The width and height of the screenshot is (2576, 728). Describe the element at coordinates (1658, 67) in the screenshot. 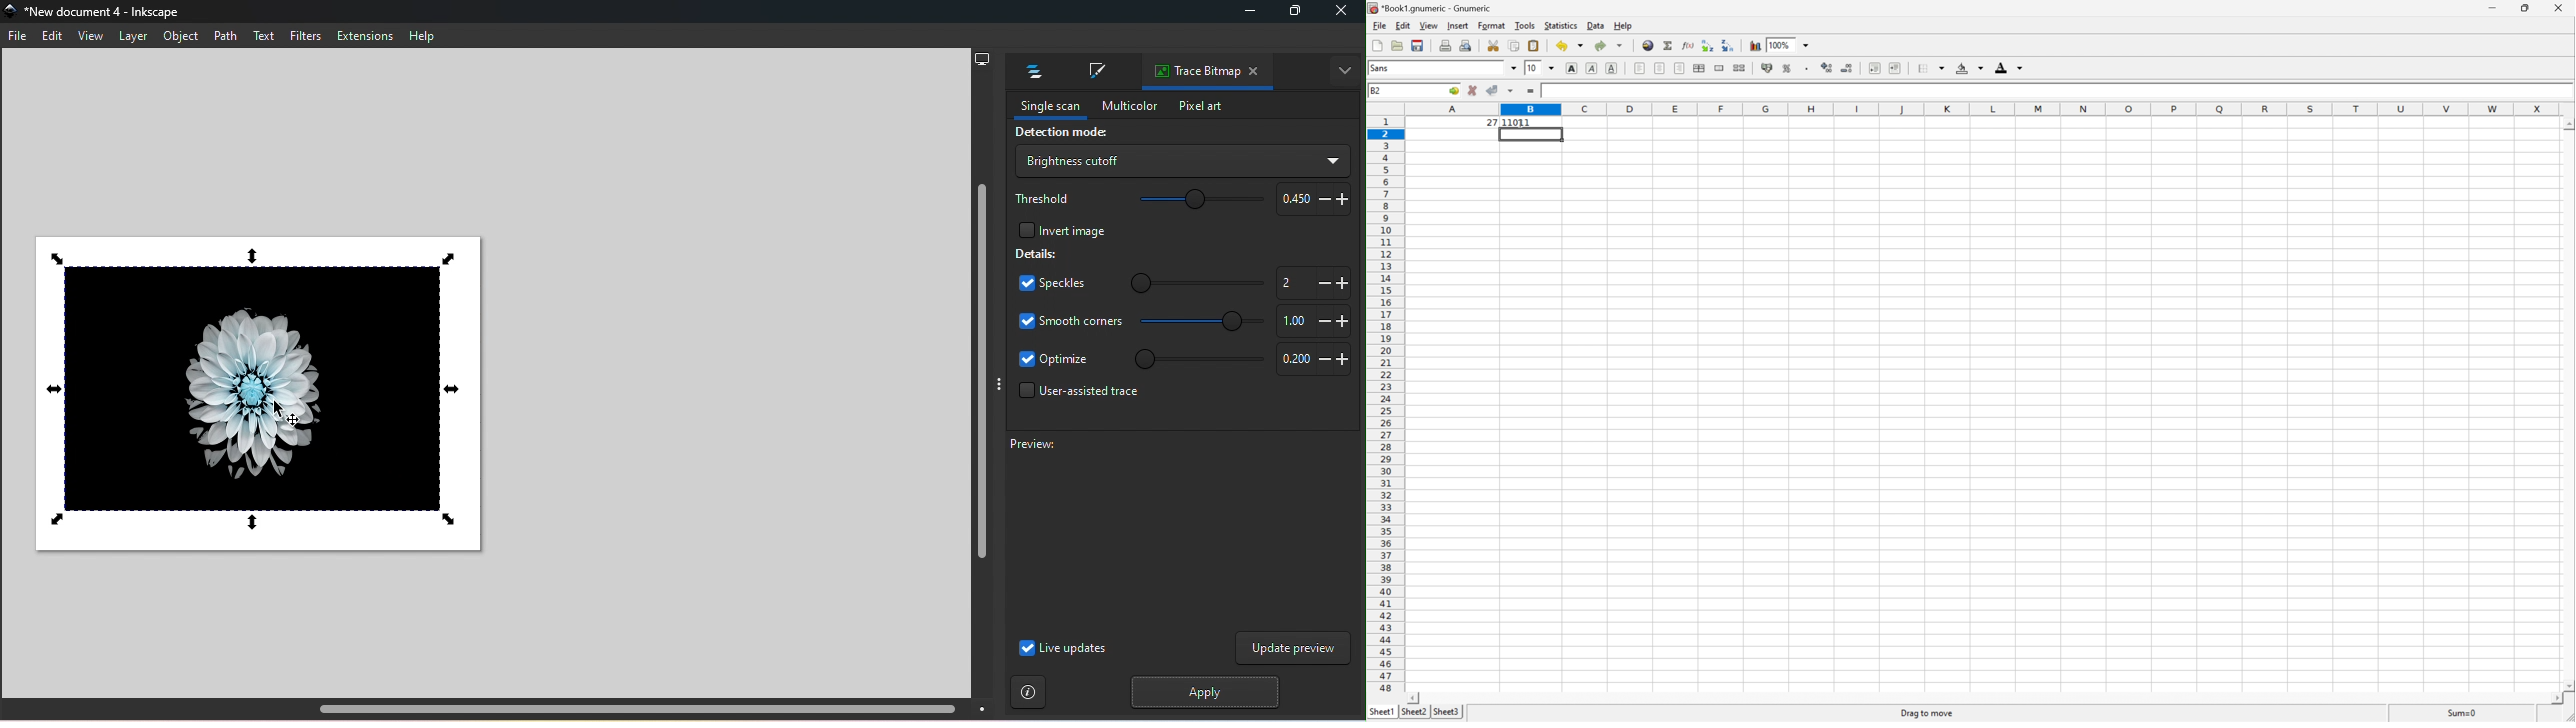

I see `Center horizontally` at that location.